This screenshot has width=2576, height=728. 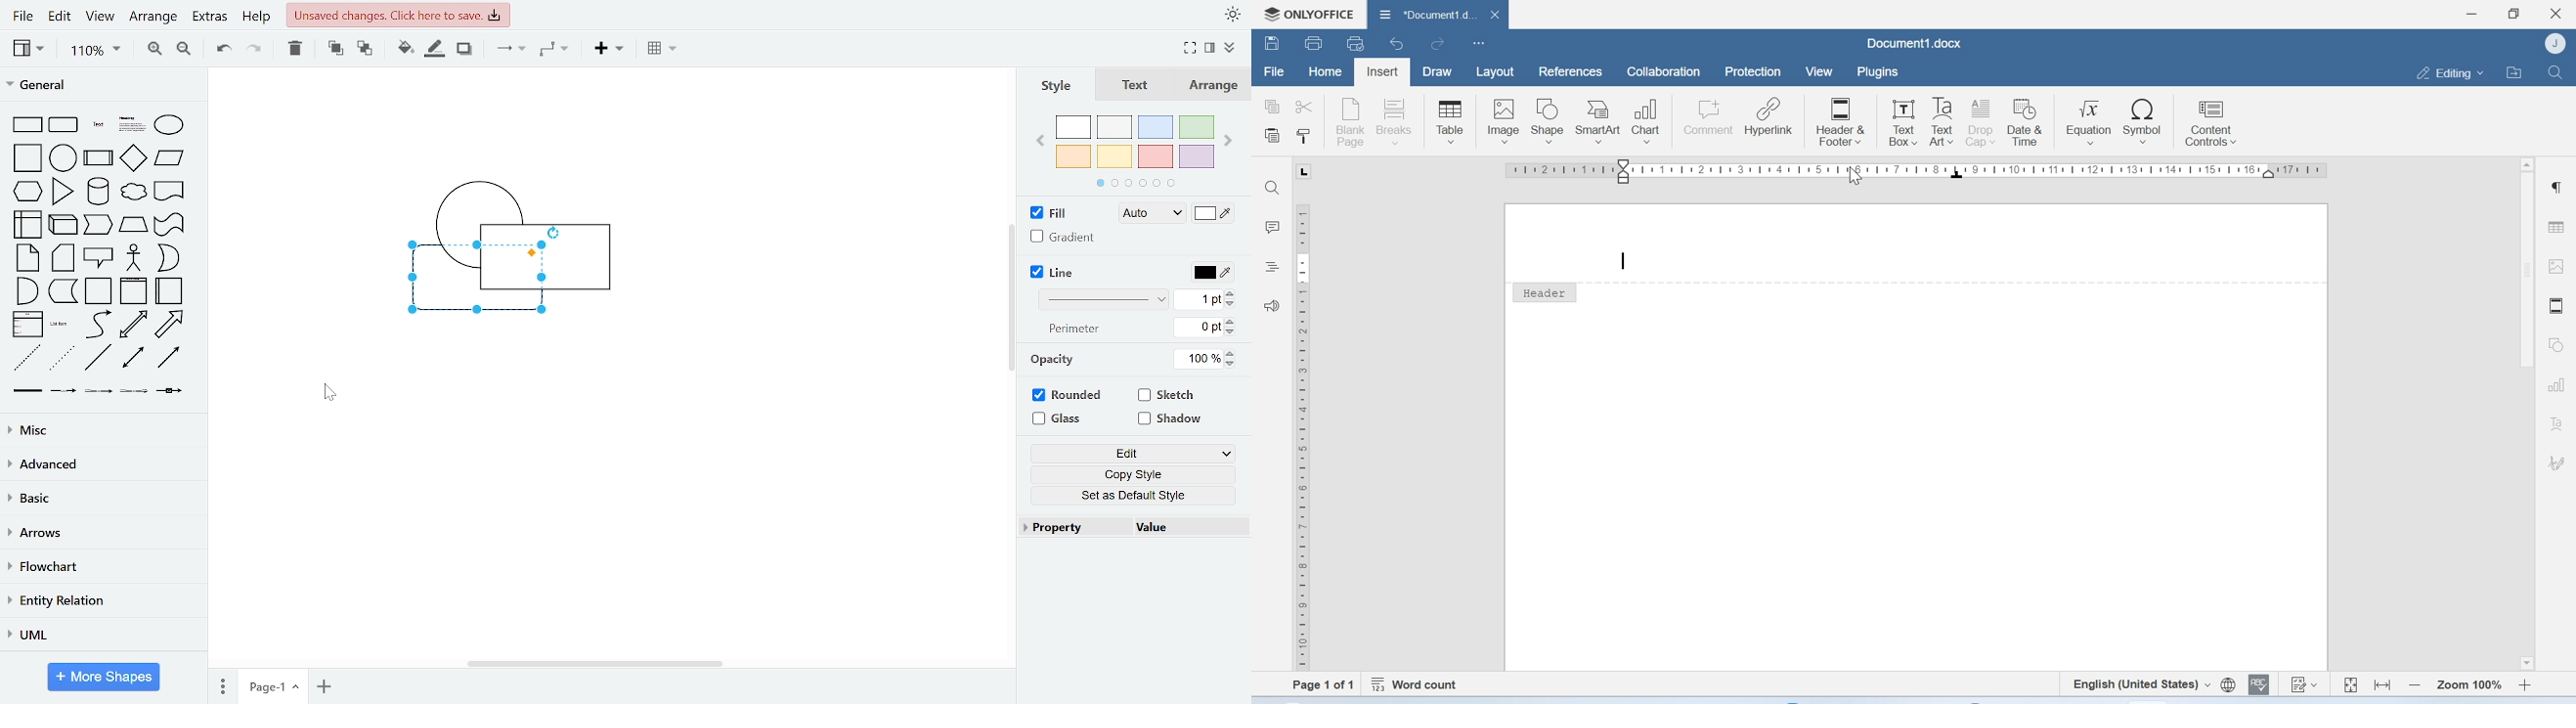 What do you see at coordinates (362, 50) in the screenshot?
I see `to back` at bounding box center [362, 50].